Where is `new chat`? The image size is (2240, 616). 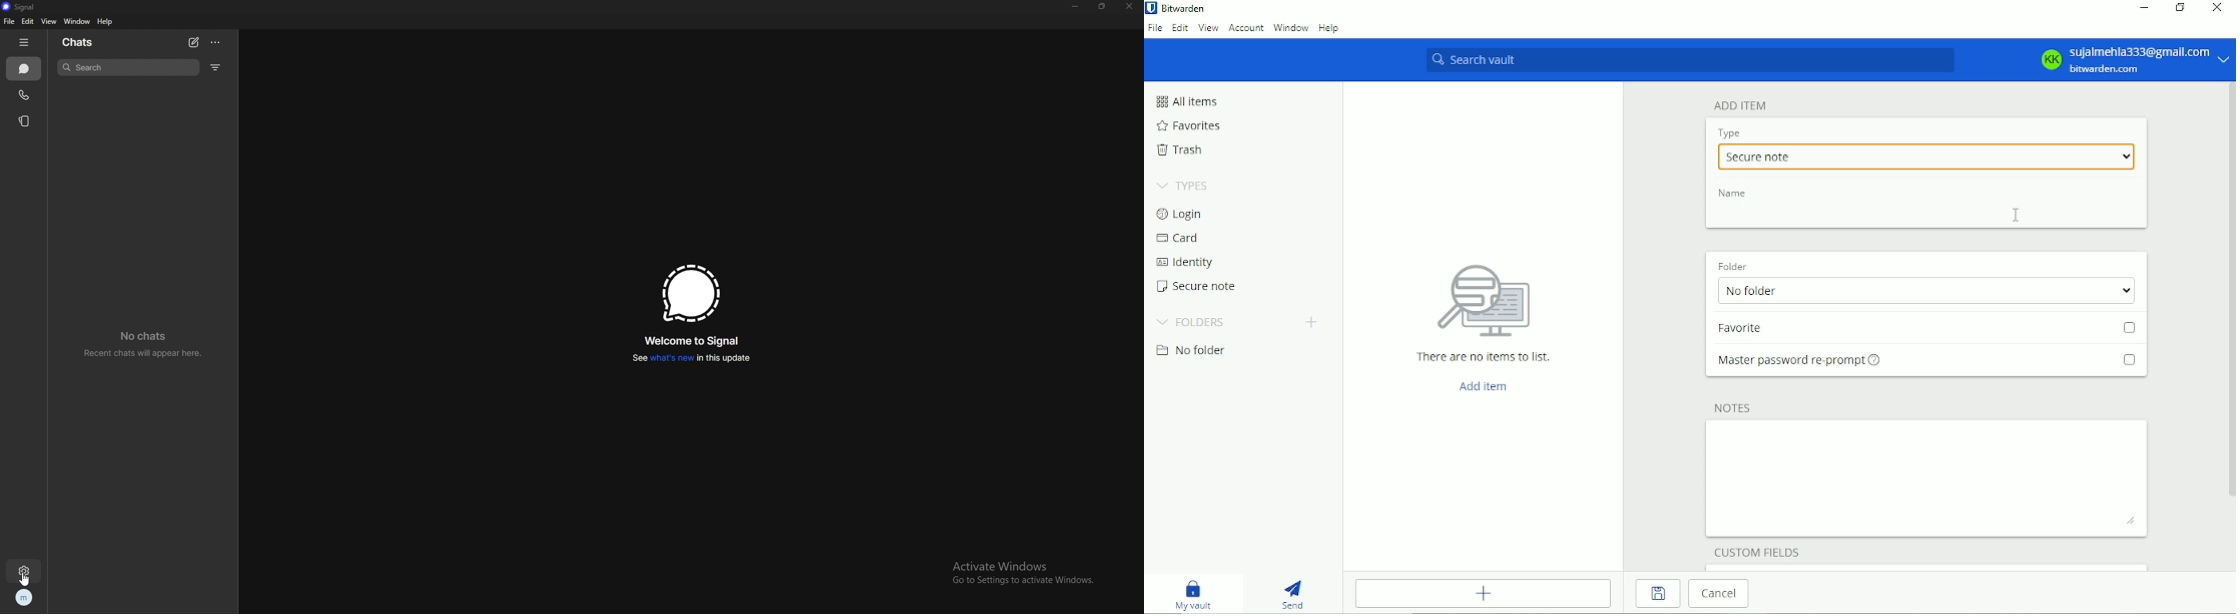 new chat is located at coordinates (194, 43).